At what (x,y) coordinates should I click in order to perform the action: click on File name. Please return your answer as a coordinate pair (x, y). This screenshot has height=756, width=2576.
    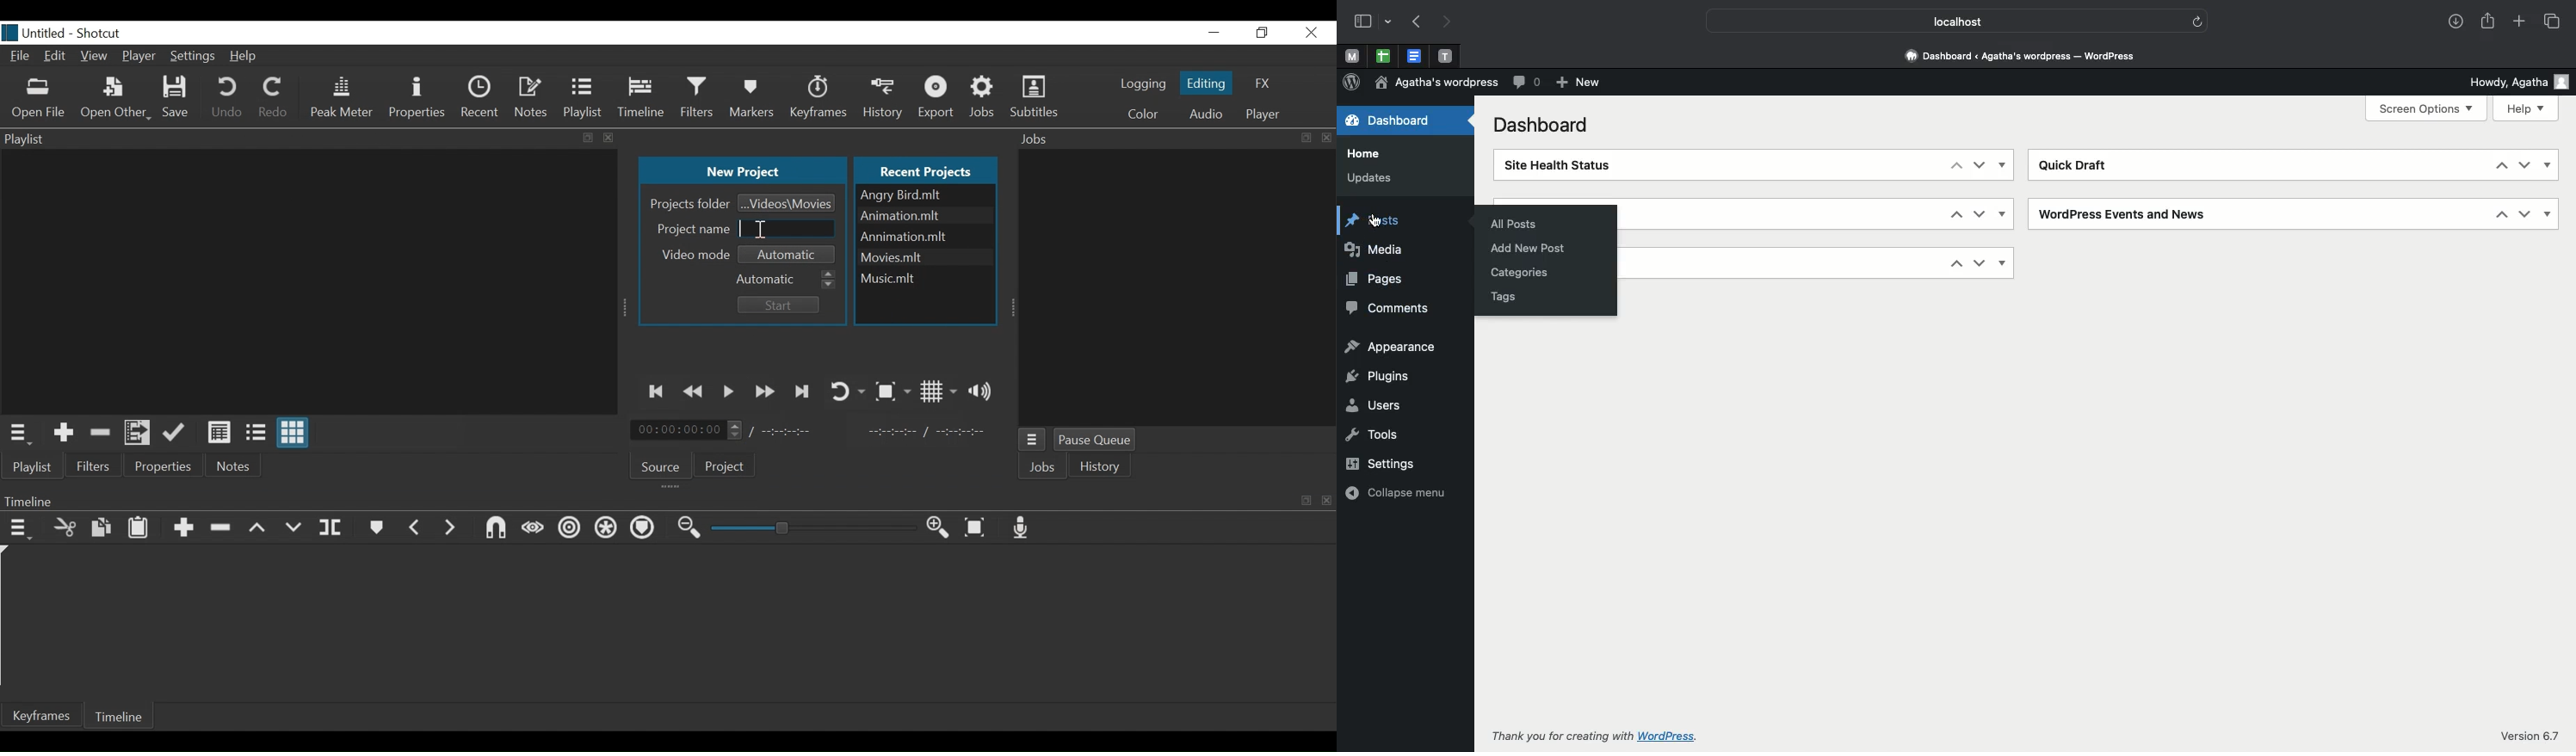
    Looking at the image, I should click on (924, 276).